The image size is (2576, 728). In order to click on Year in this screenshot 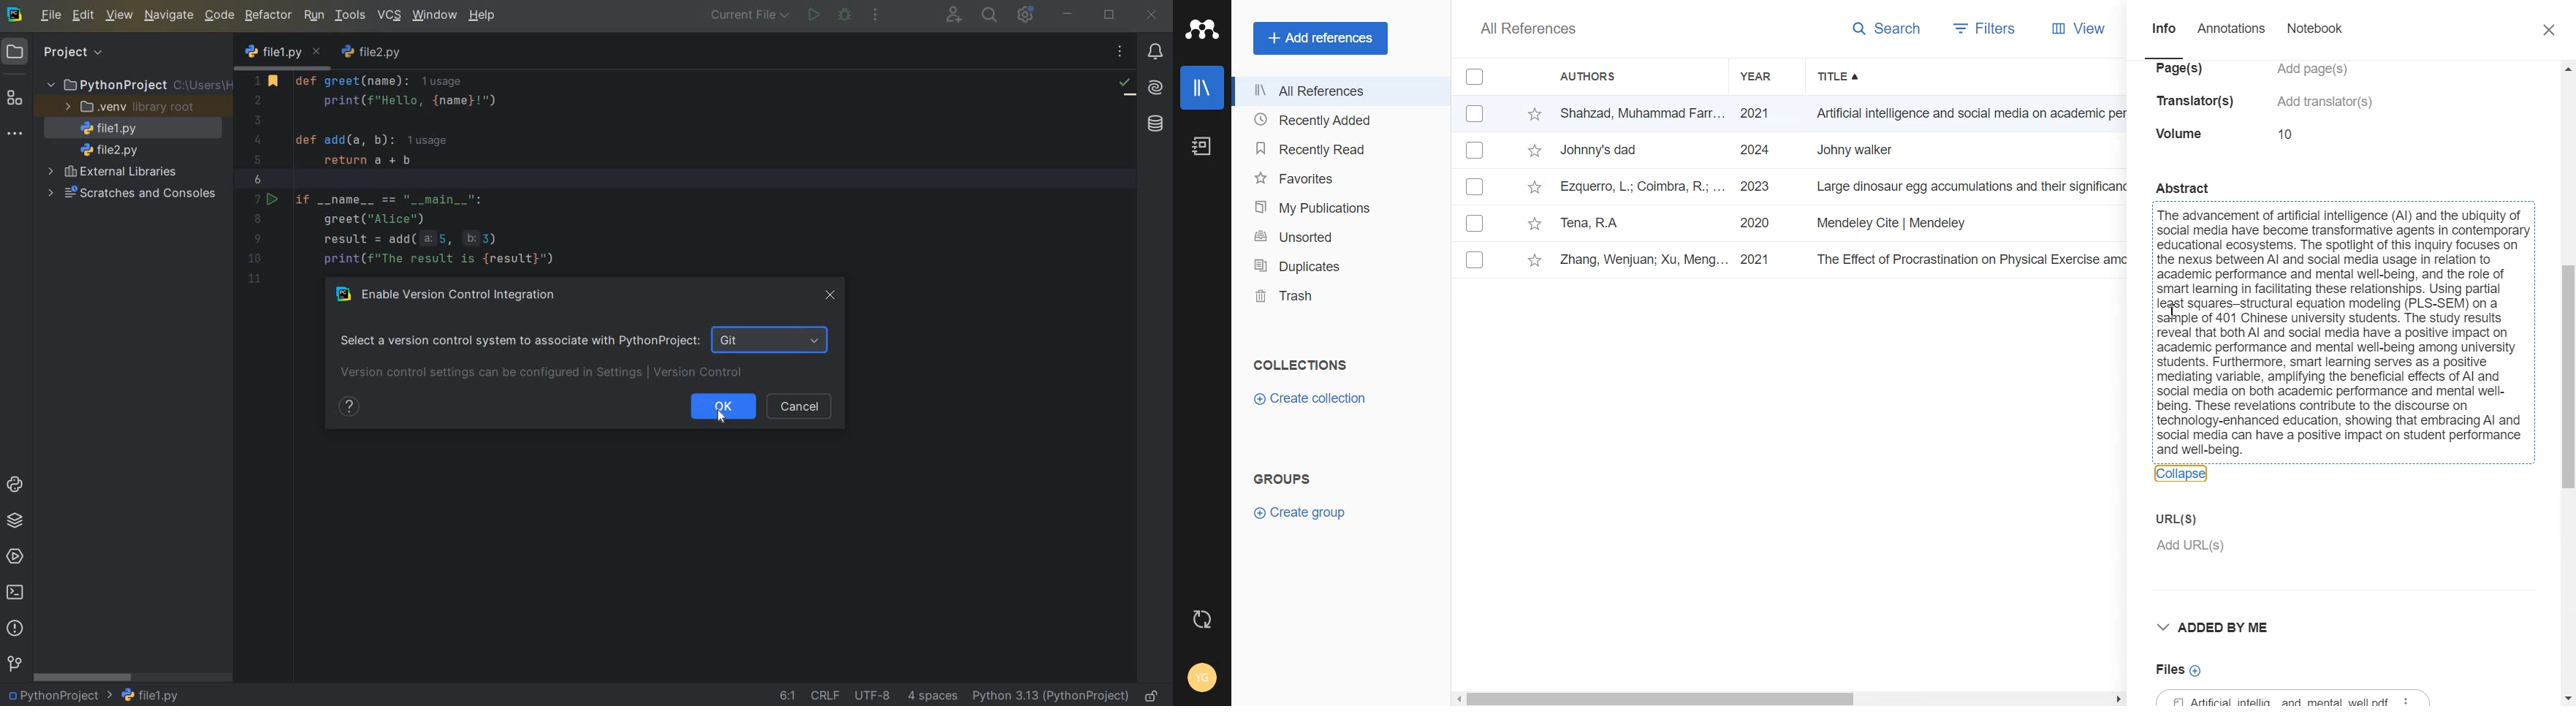, I will do `click(1767, 77)`.